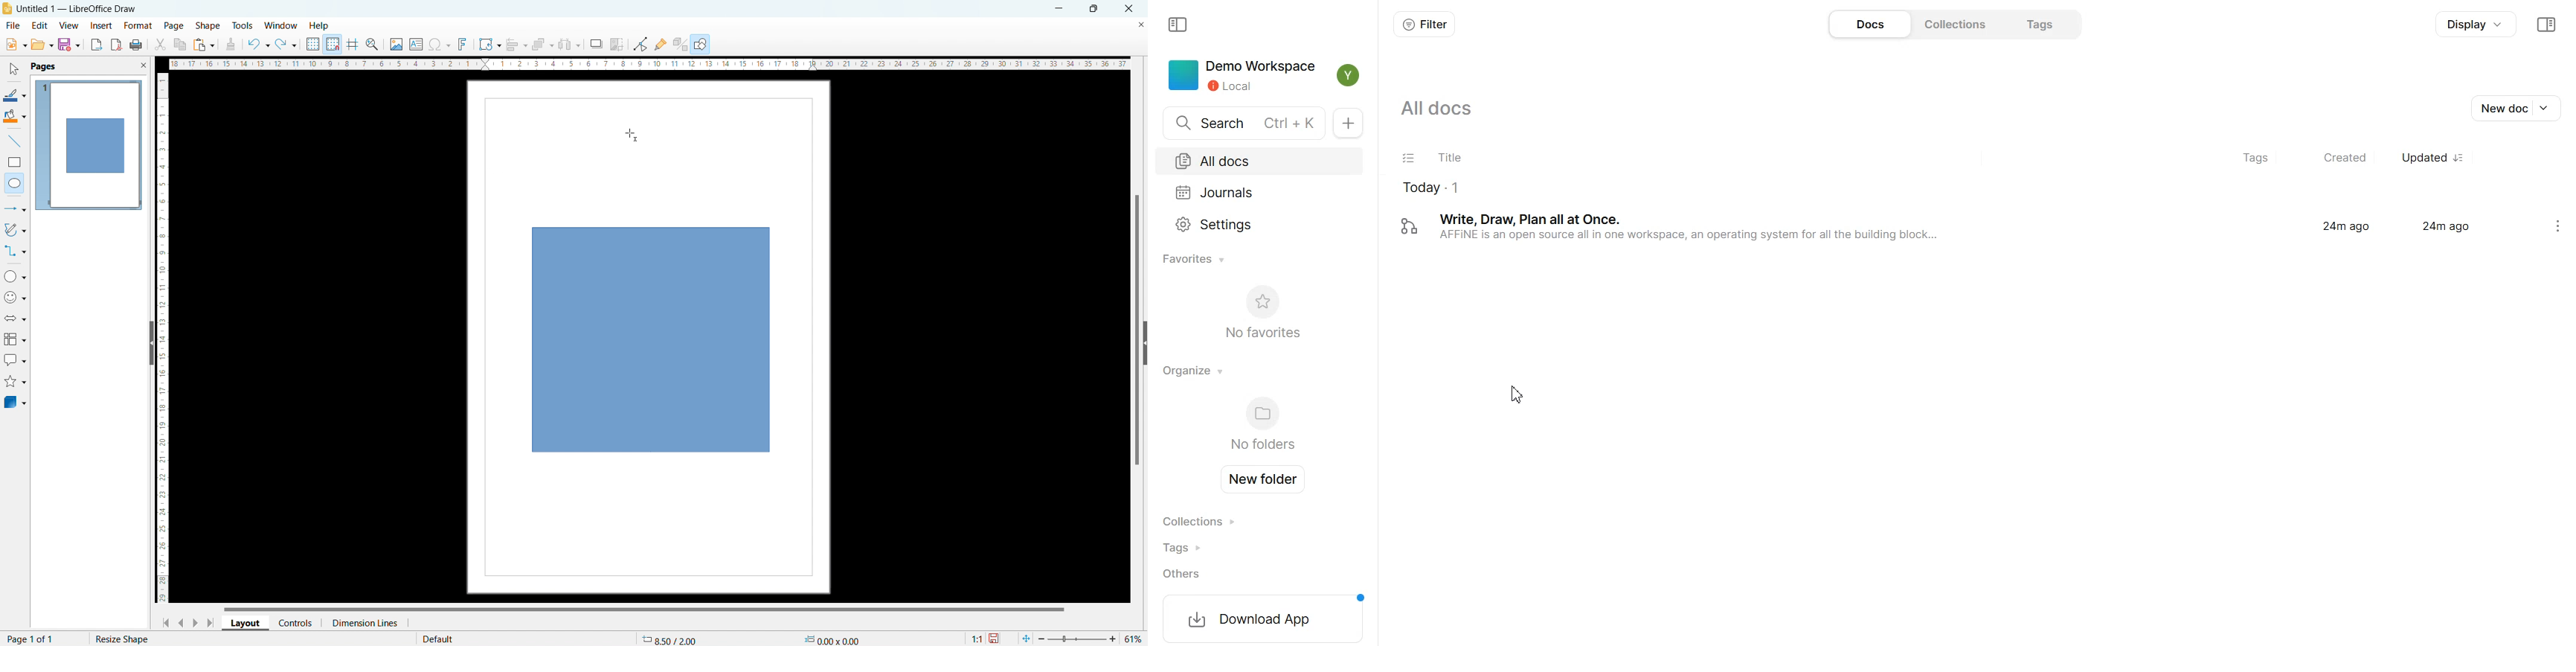  What do you see at coordinates (14, 383) in the screenshot?
I see `stars and banners` at bounding box center [14, 383].